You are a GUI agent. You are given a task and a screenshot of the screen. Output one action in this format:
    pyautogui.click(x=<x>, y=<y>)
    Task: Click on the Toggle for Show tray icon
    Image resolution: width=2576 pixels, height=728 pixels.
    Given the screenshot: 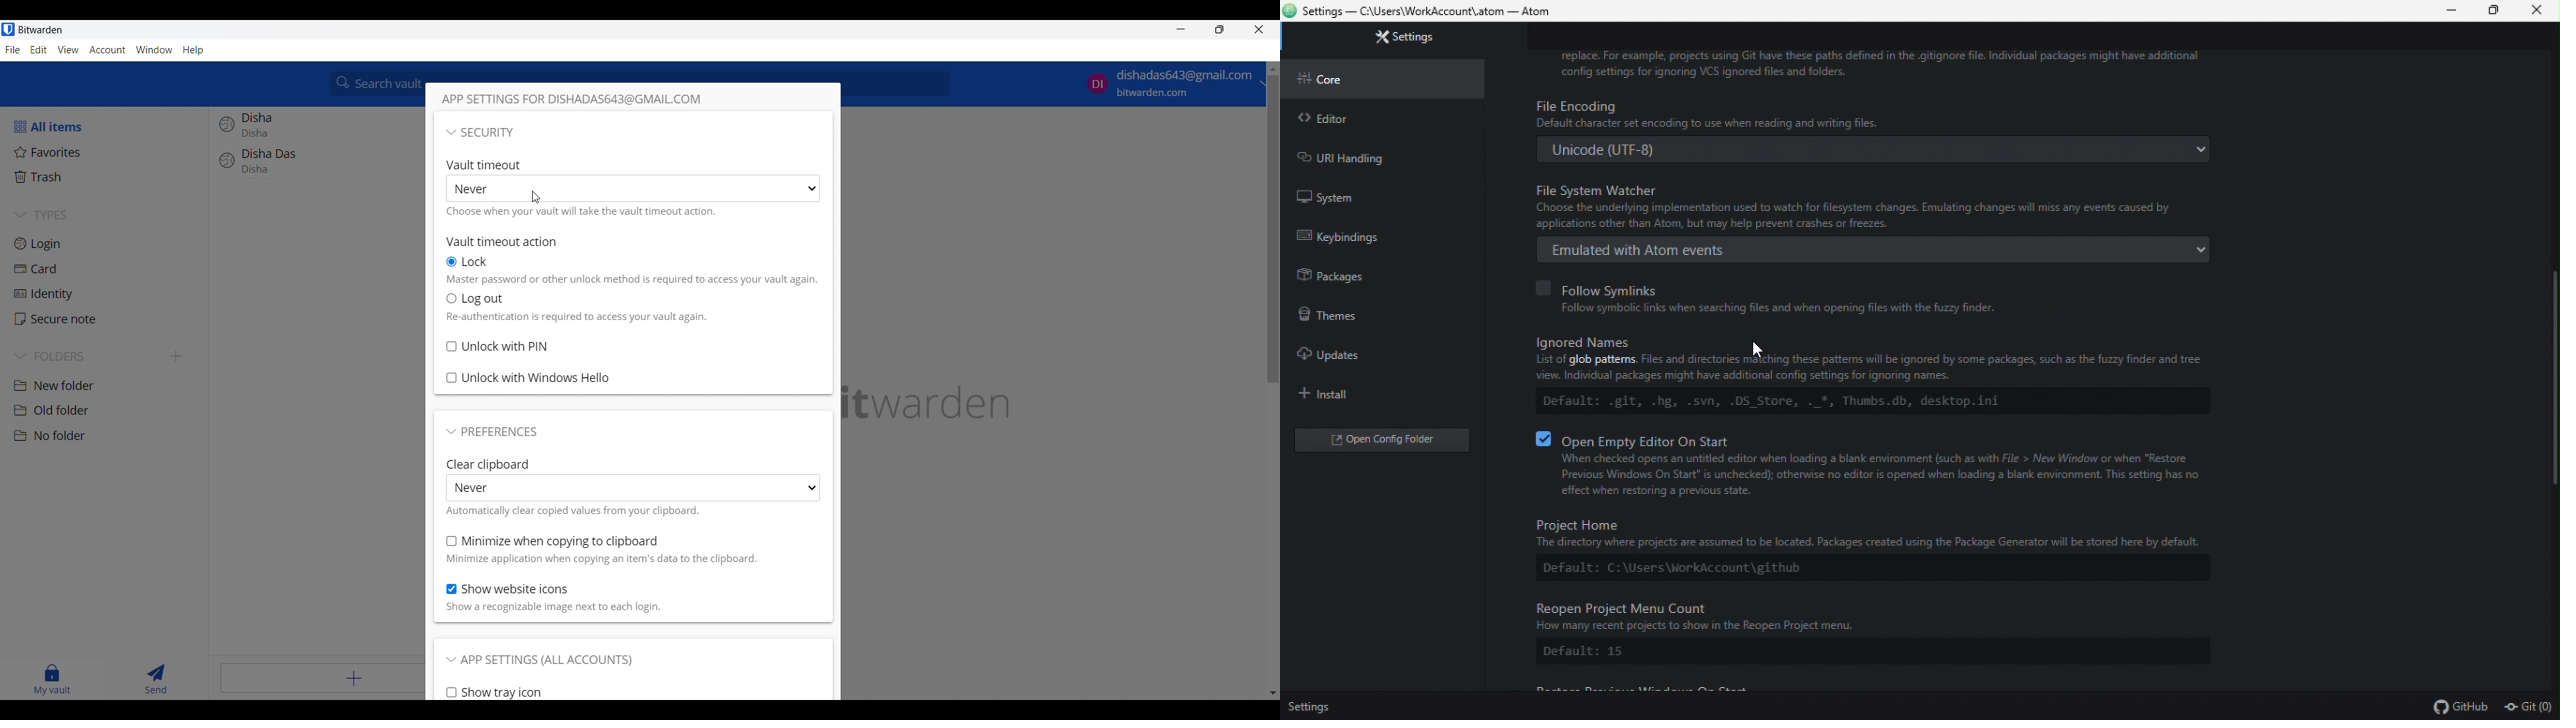 What is the action you would take?
    pyautogui.click(x=494, y=693)
    